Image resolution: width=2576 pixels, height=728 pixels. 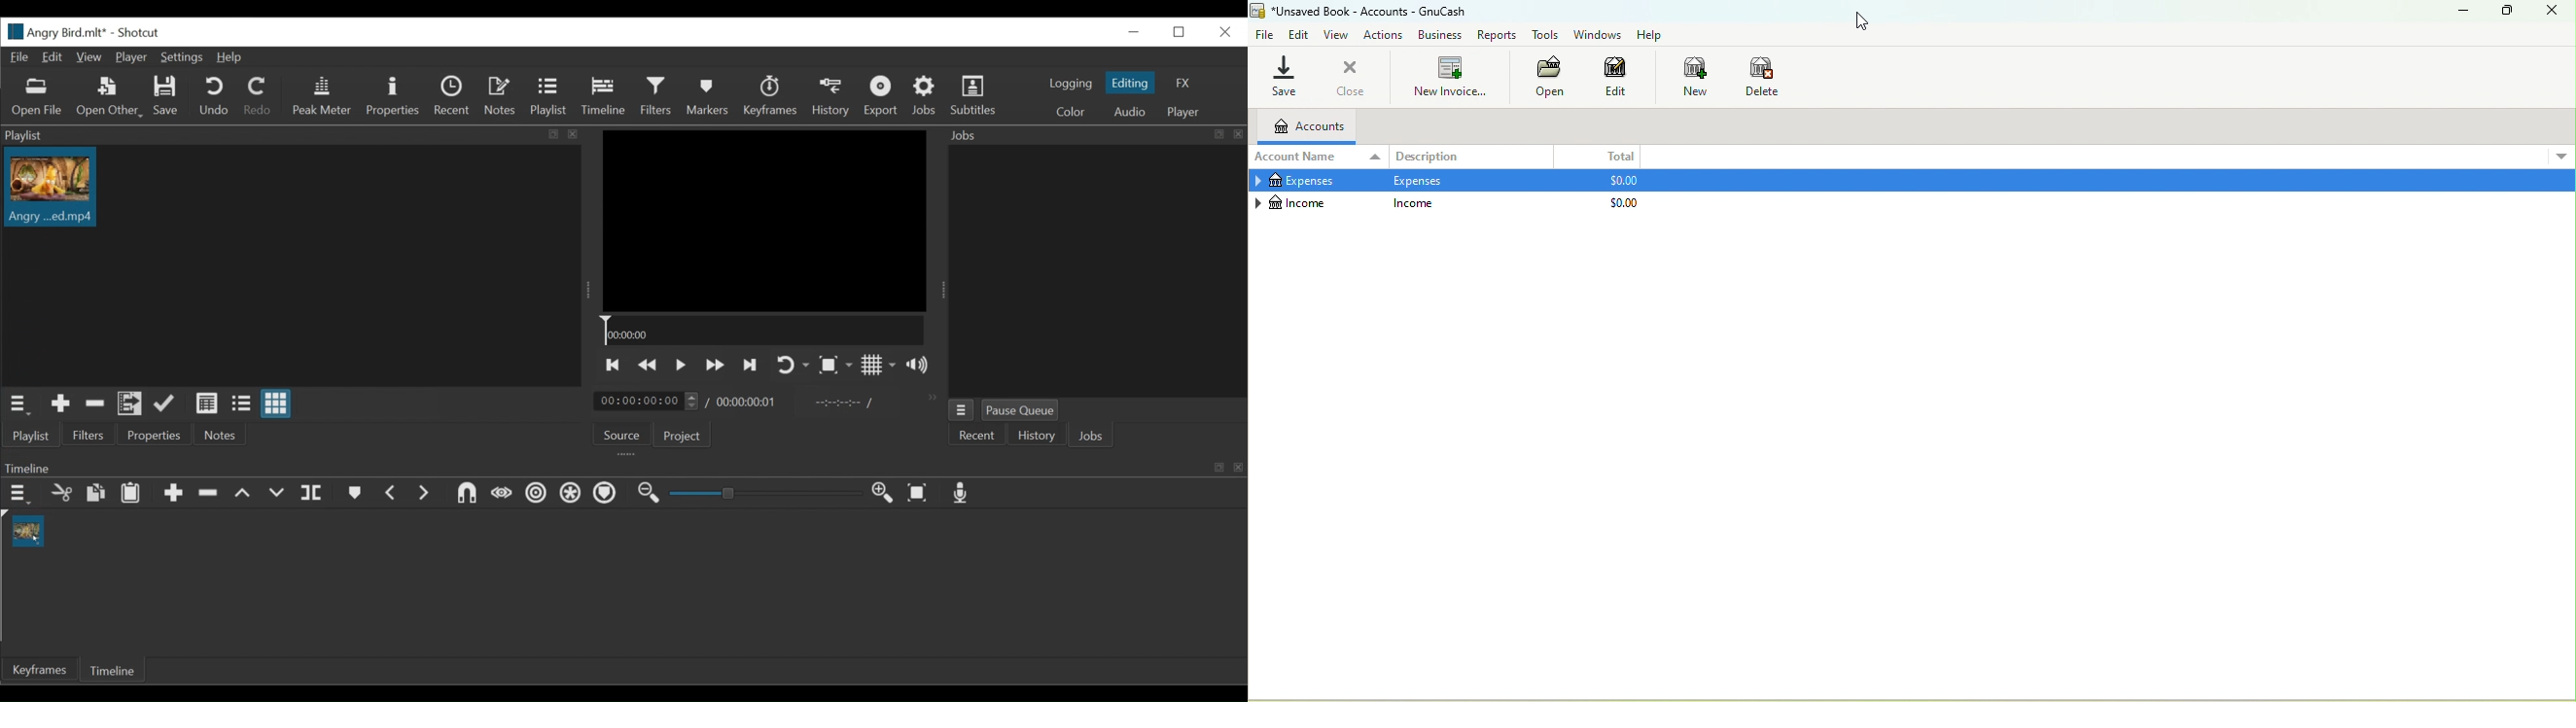 I want to click on Collapse, so click(x=1256, y=202).